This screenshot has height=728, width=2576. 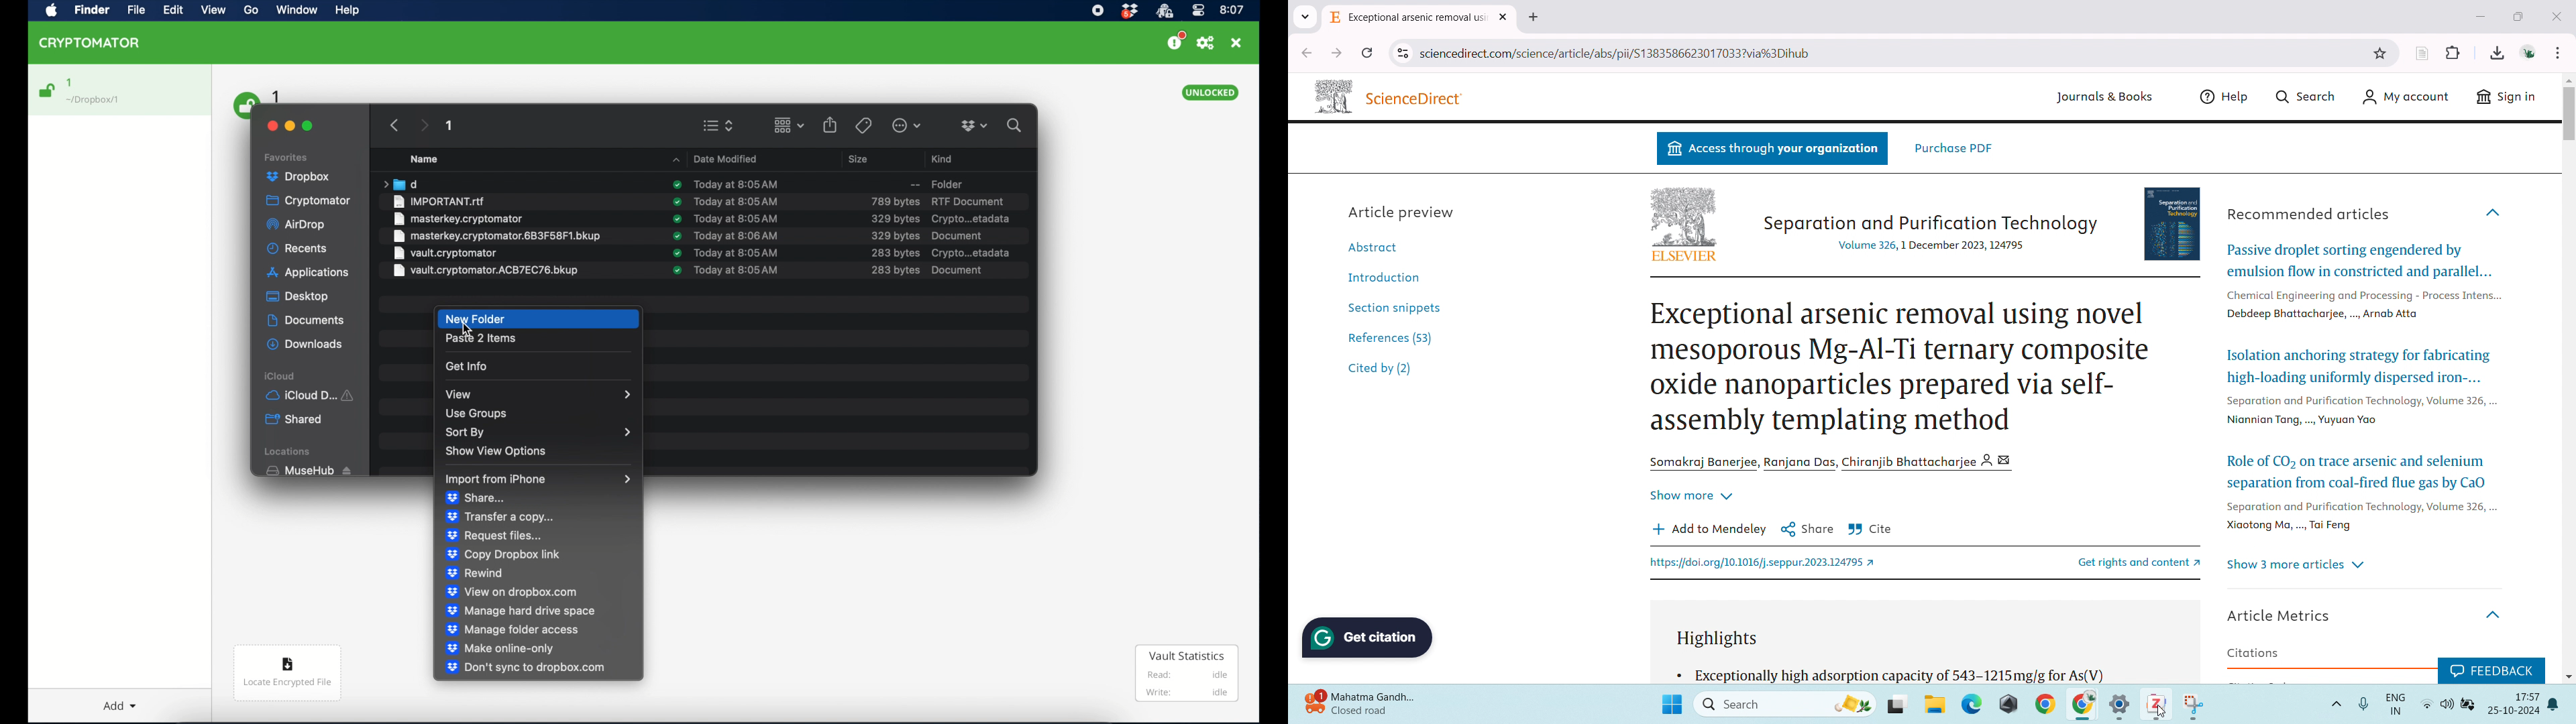 I want to click on Chemical Engineering and Processing - process Intens Debdeep Bhattacharjee,..., Arnab Atta, so click(x=2361, y=303).